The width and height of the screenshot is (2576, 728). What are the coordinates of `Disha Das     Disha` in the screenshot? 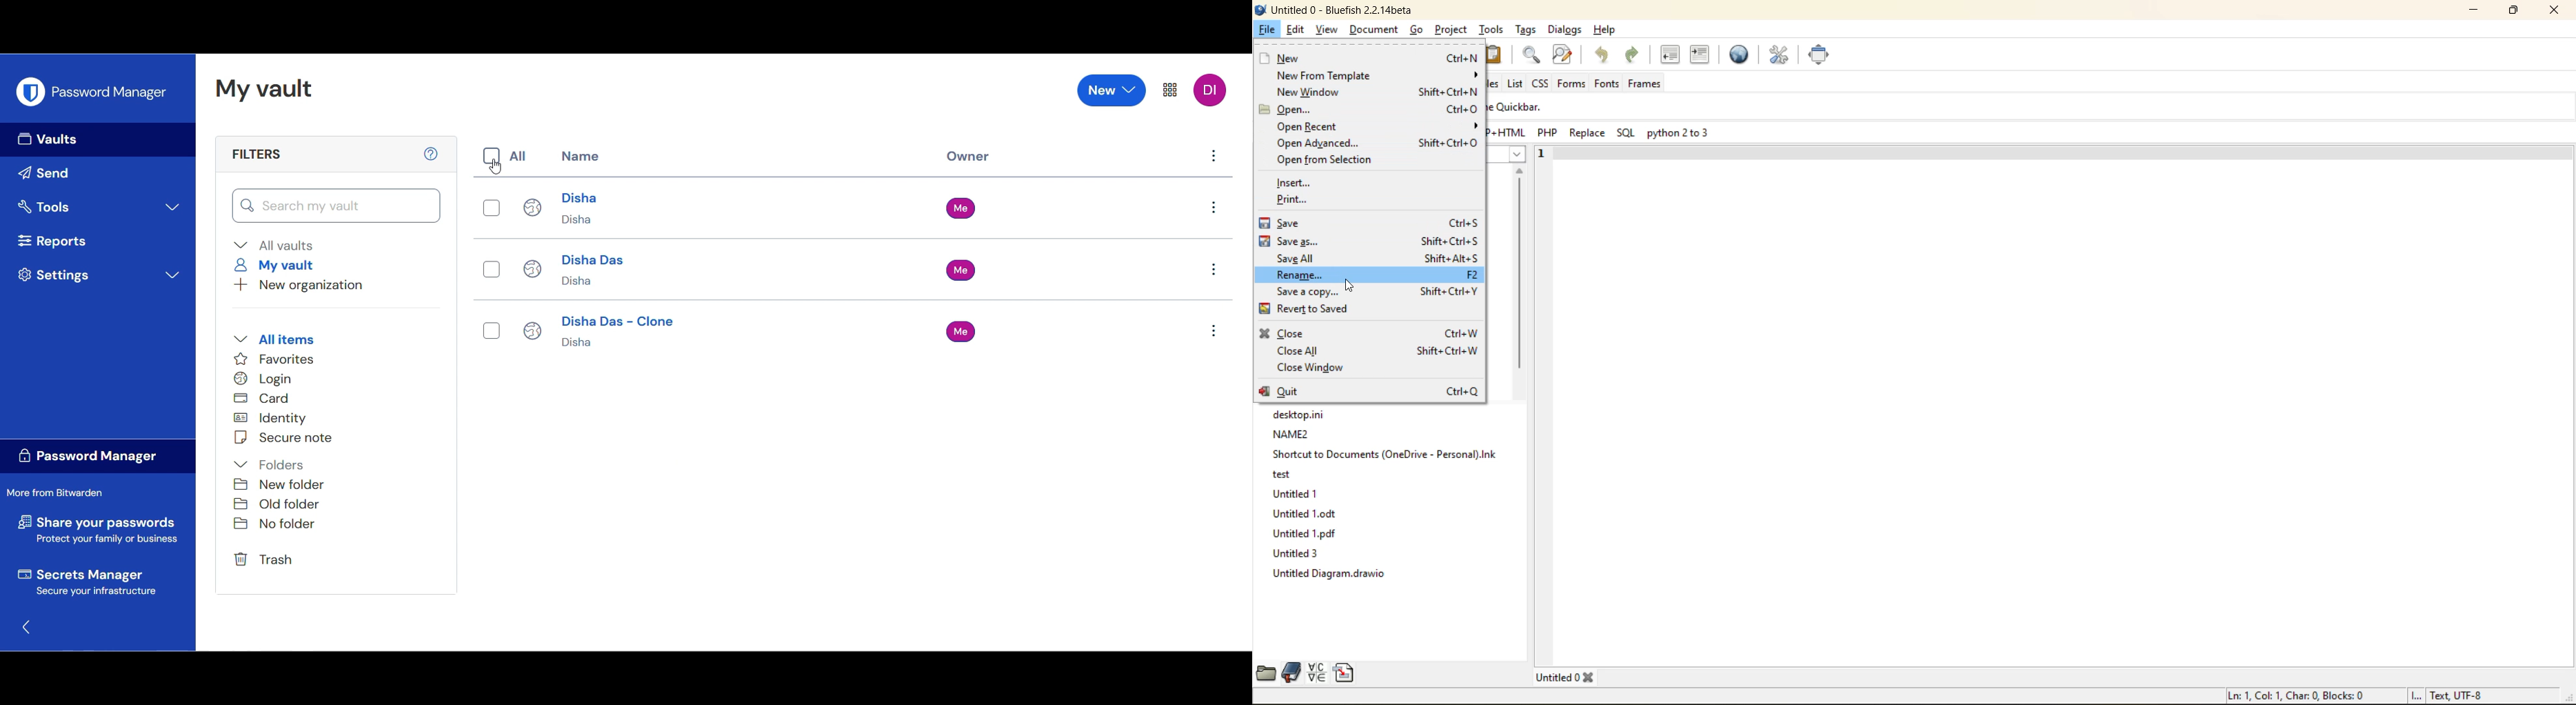 It's located at (574, 270).